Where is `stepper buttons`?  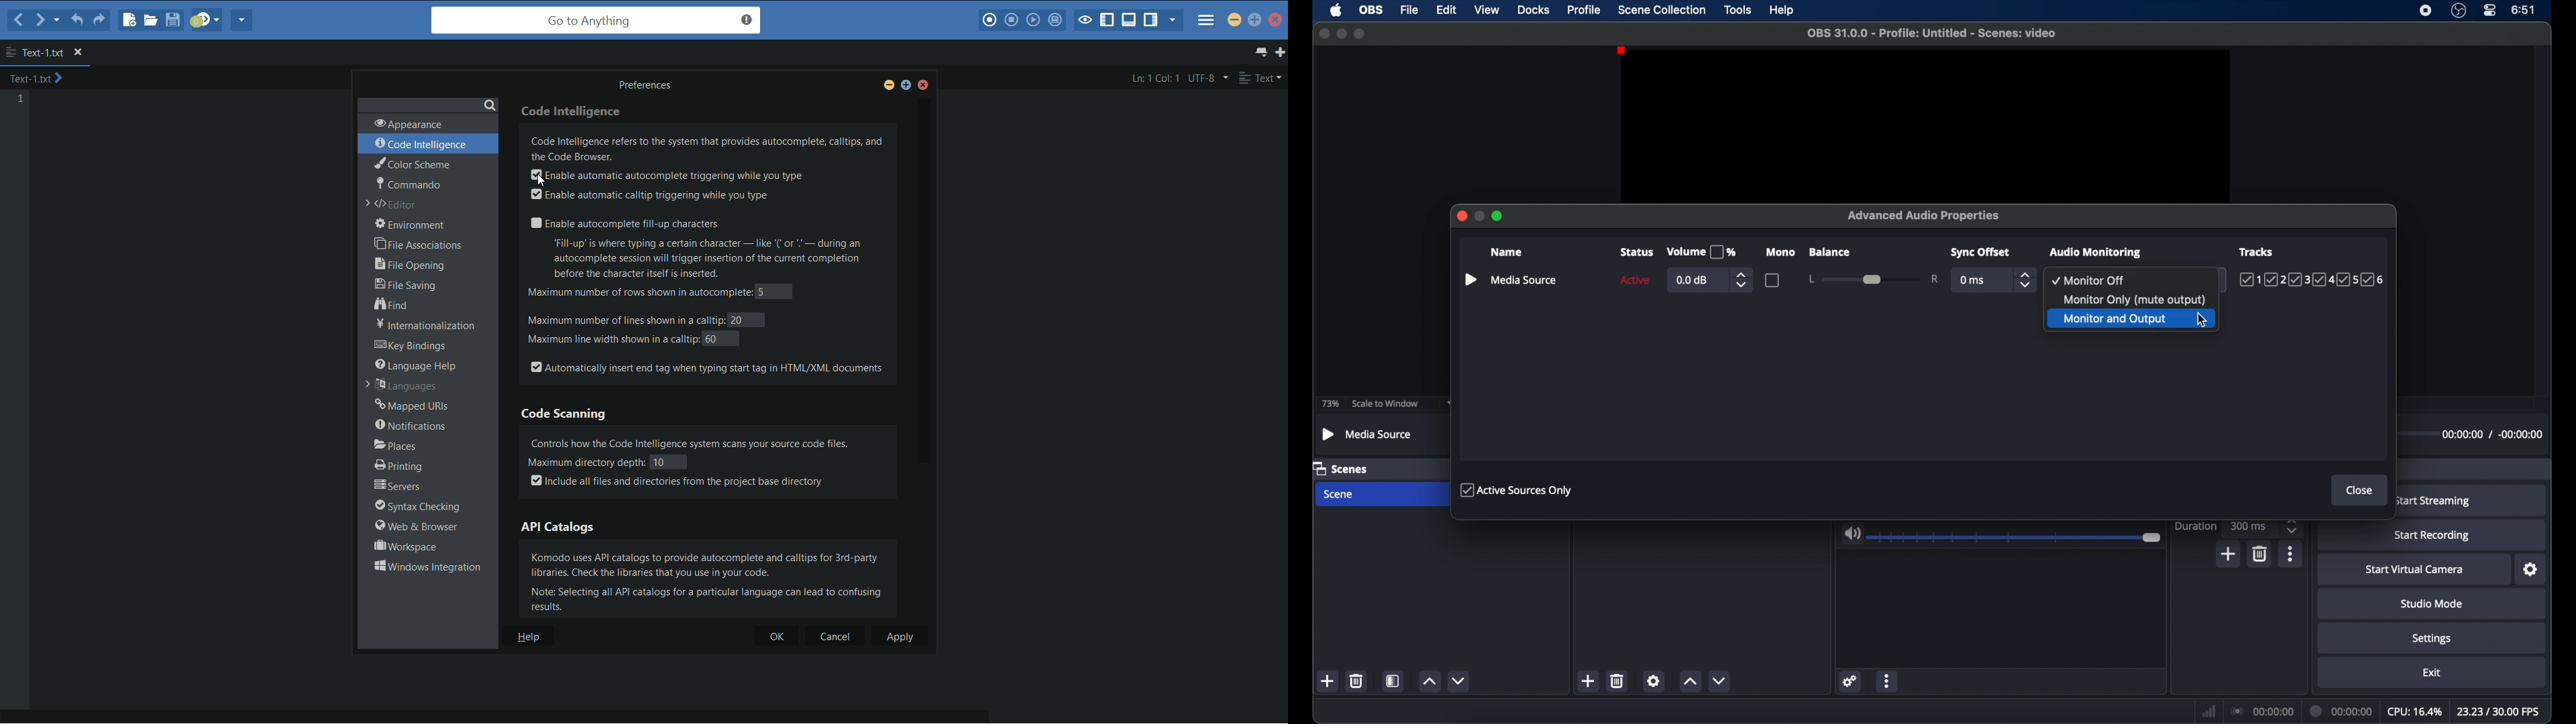 stepper buttons is located at coordinates (2293, 526).